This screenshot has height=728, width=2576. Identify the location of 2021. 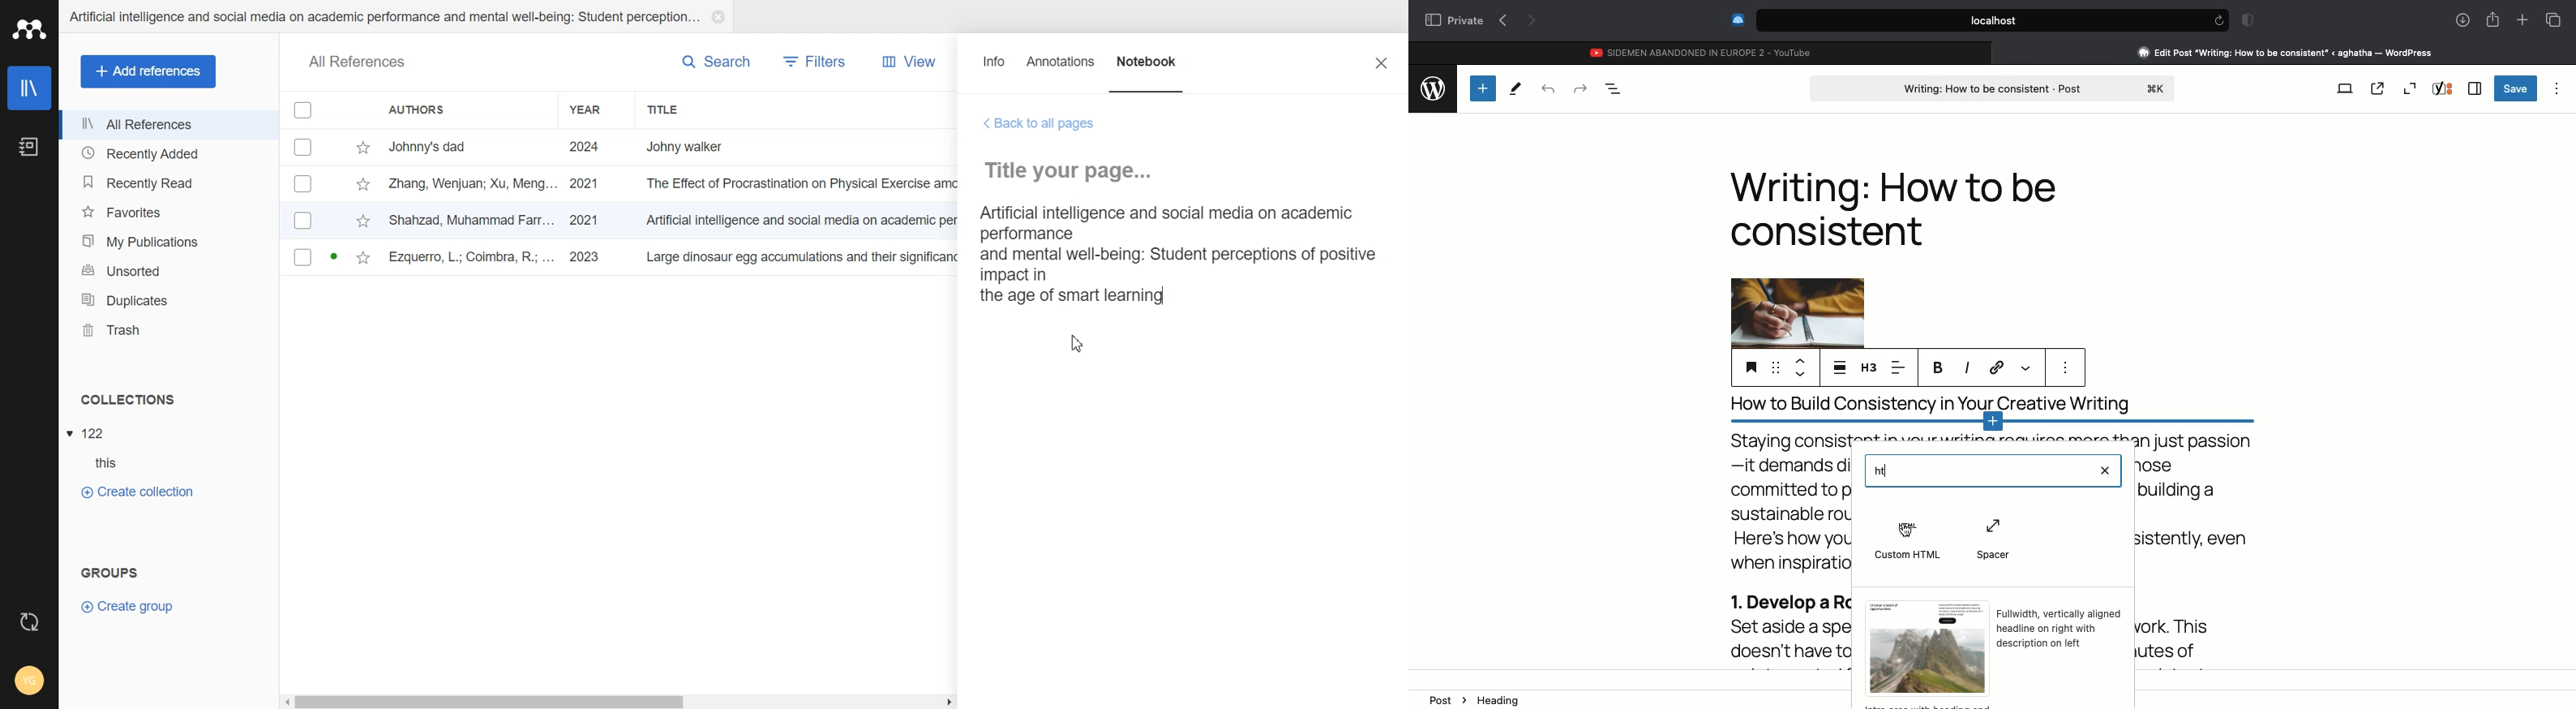
(585, 184).